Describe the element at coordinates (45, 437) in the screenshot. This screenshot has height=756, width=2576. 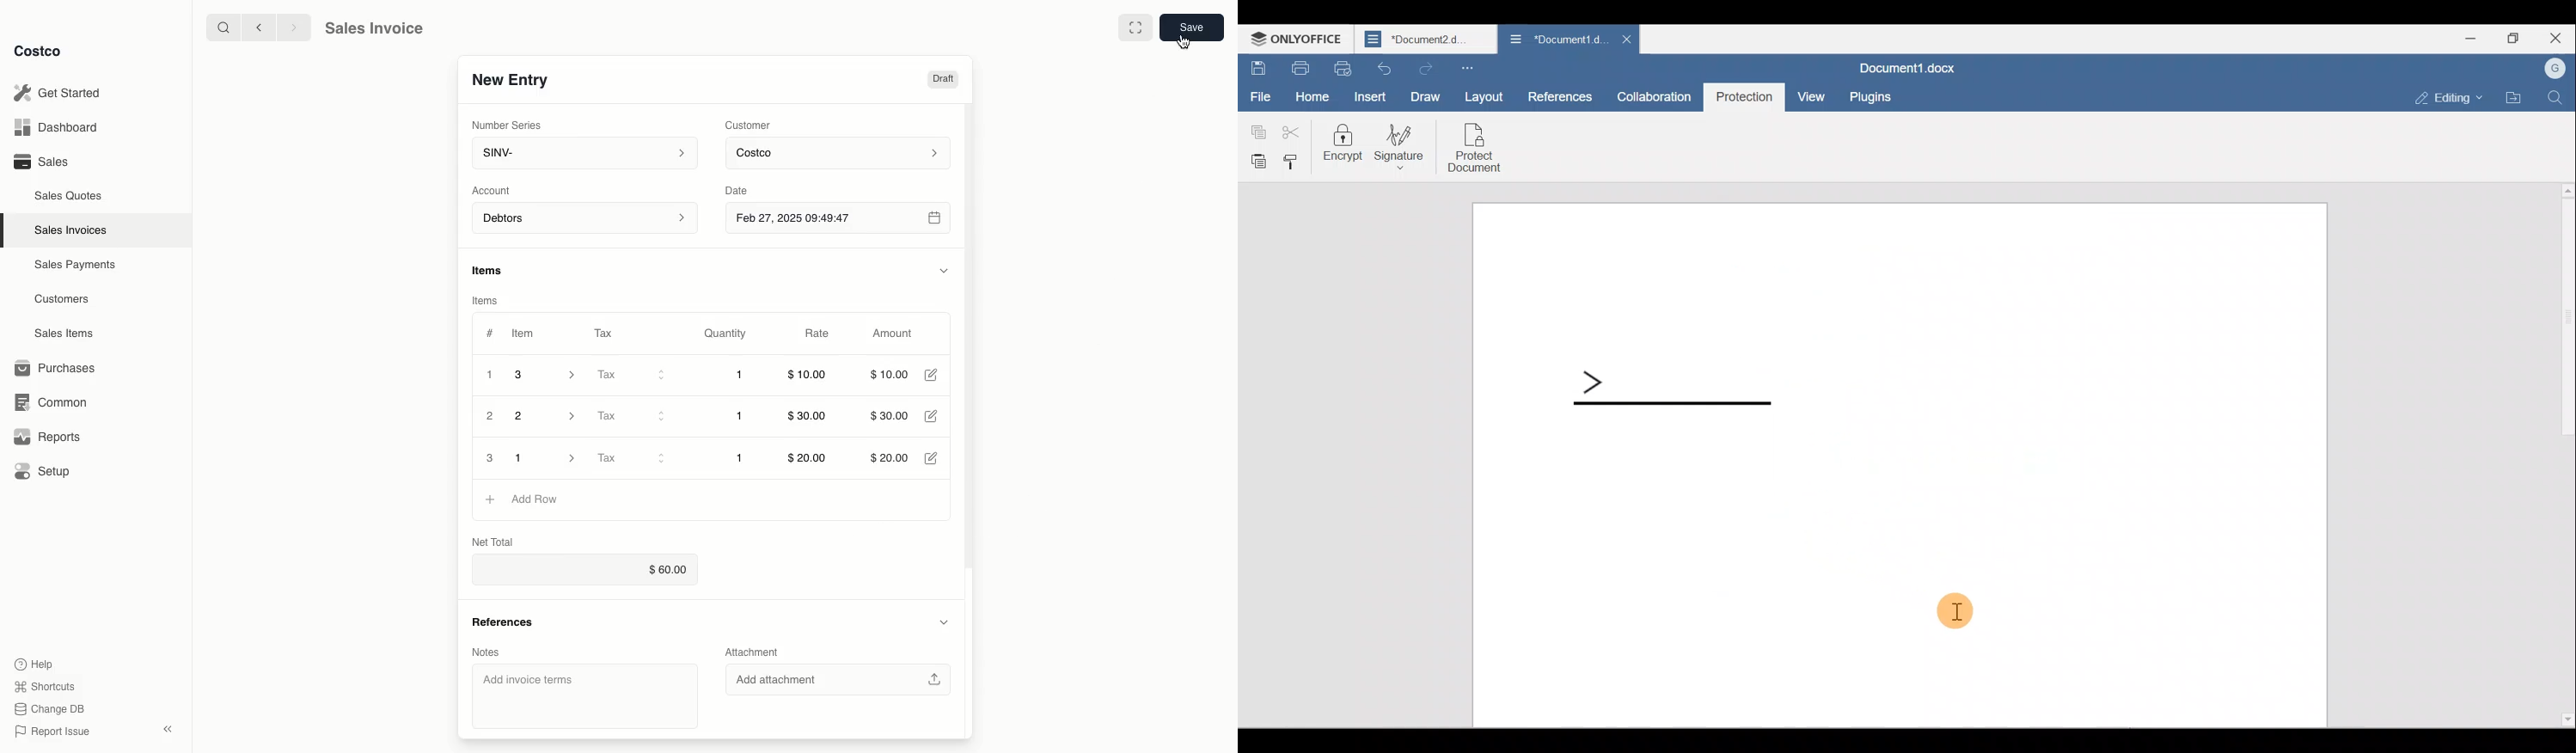
I see `Reports` at that location.